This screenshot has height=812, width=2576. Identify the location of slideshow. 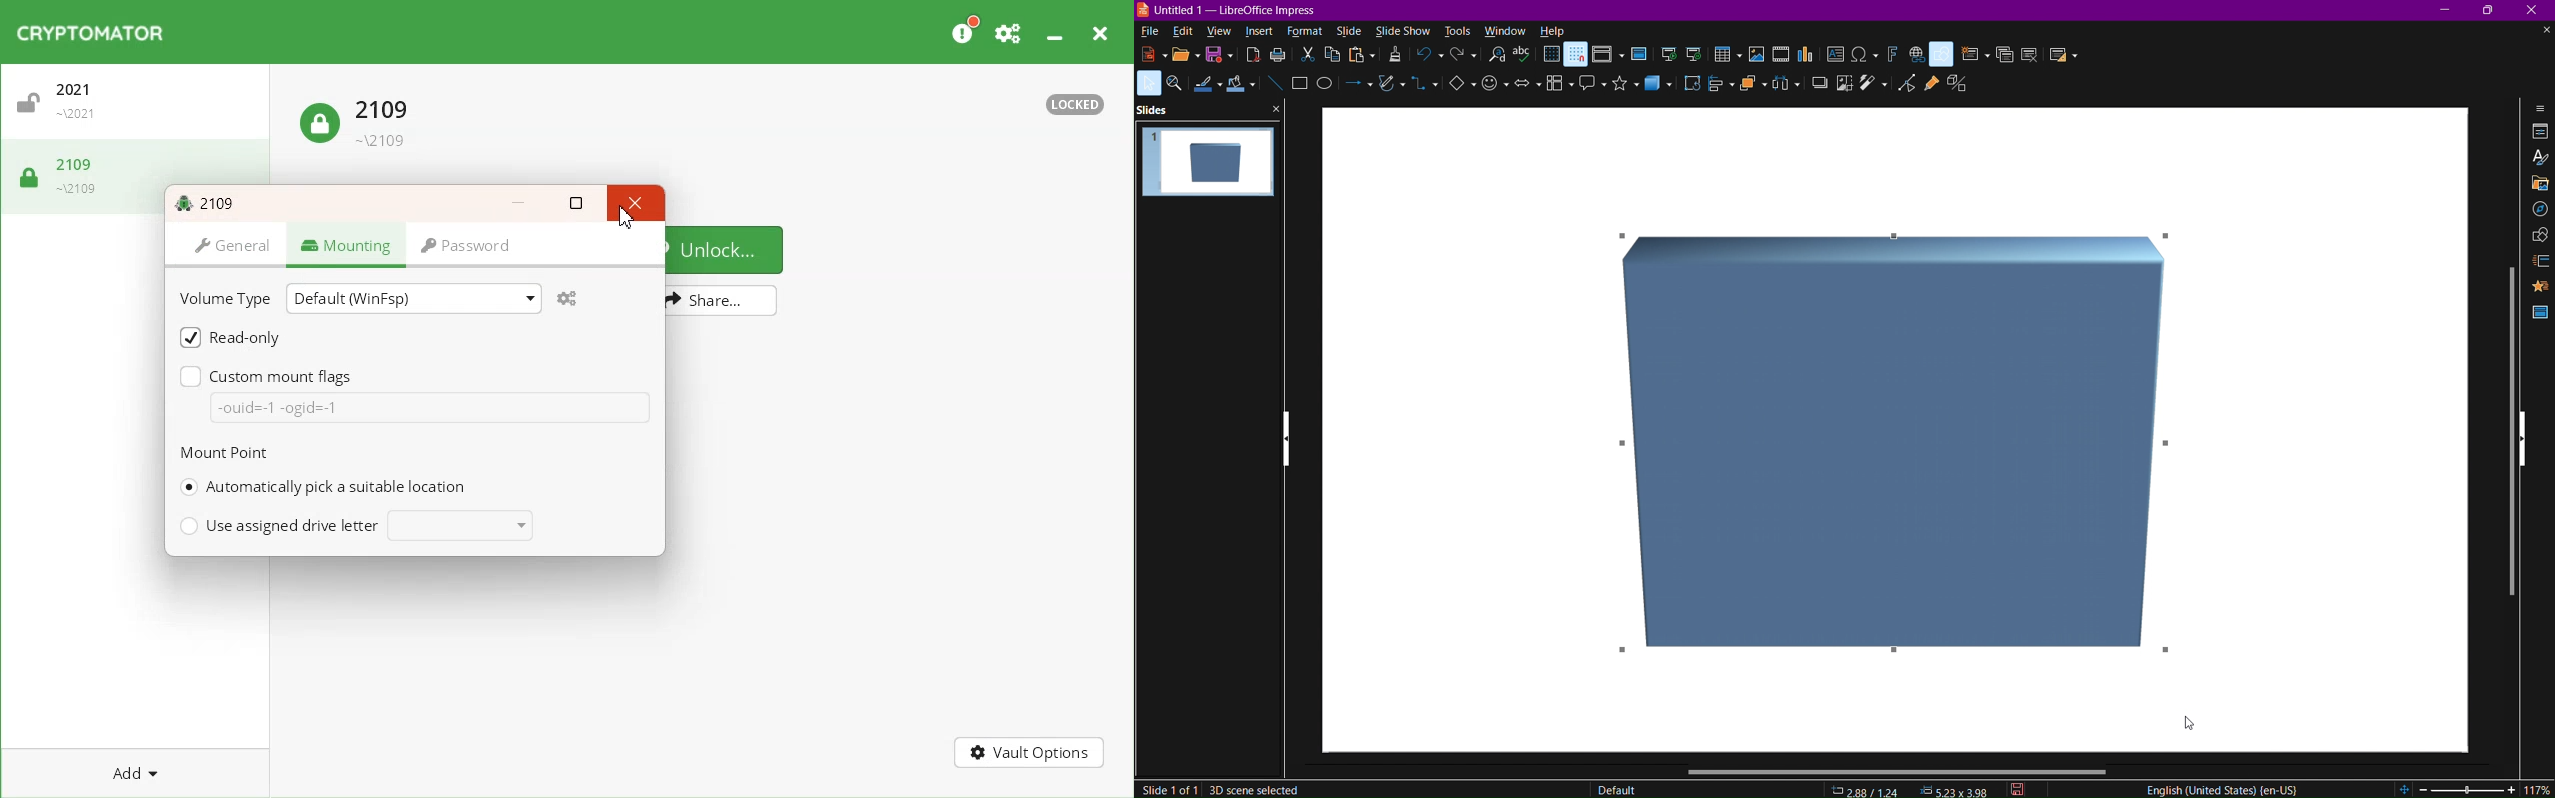
(1402, 30).